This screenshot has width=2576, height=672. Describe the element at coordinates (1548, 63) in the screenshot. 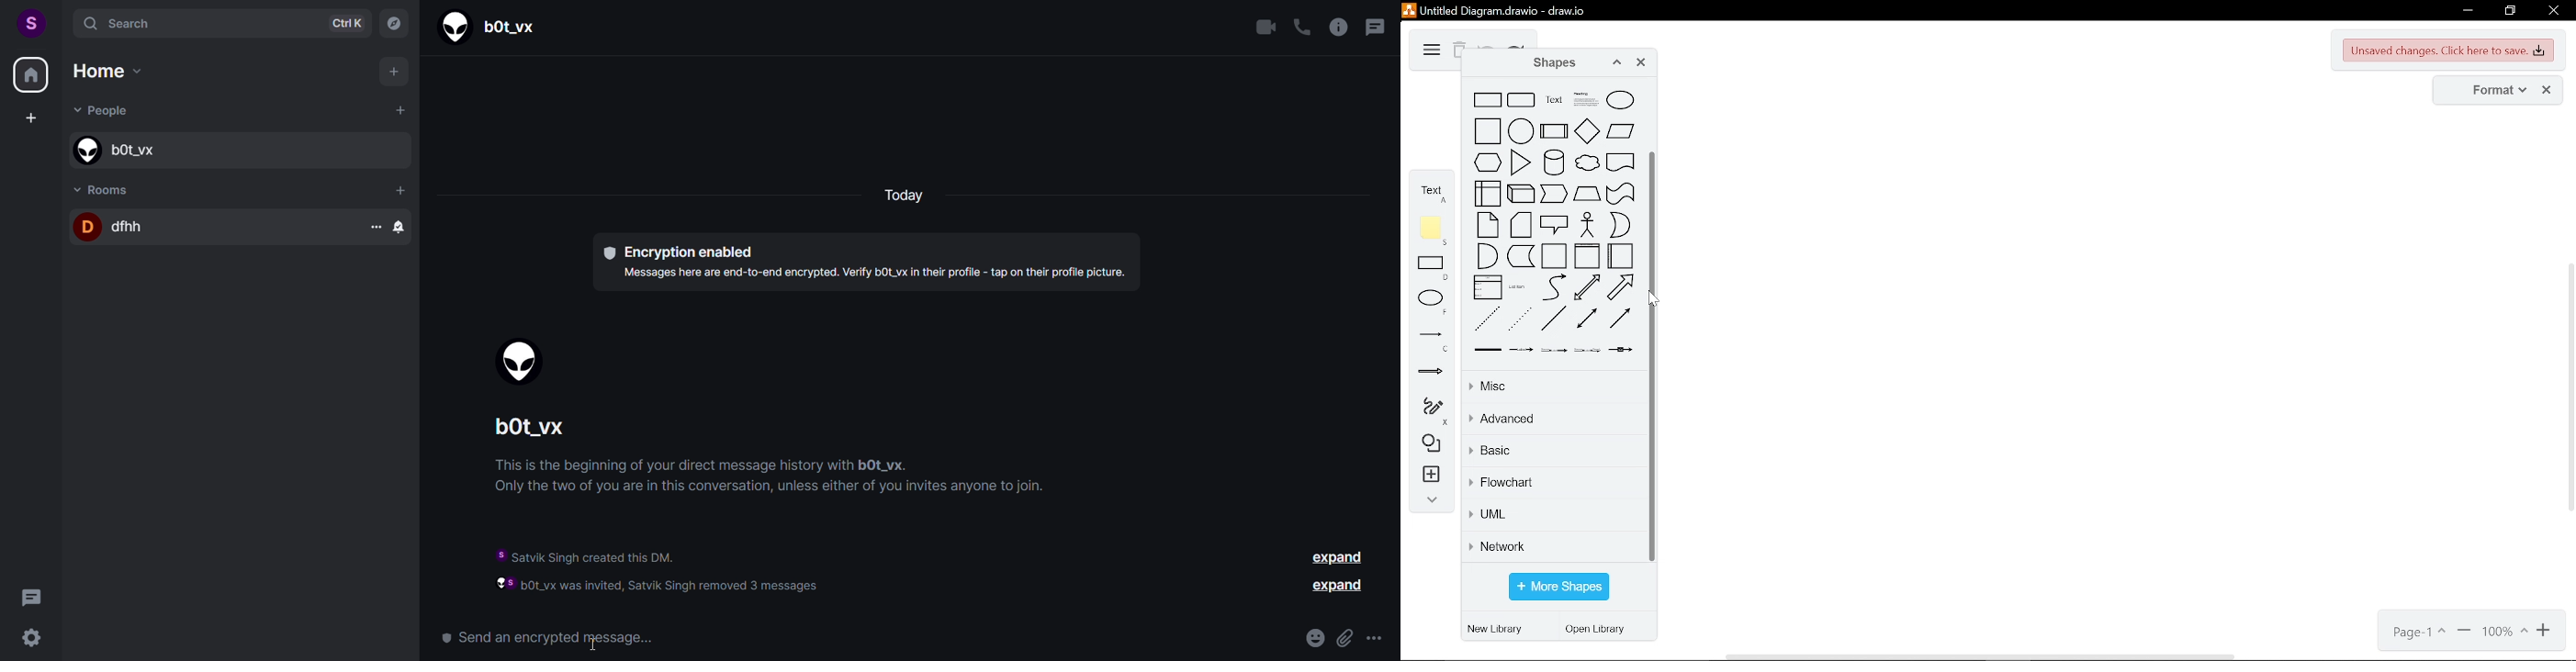

I see `shapes` at that location.